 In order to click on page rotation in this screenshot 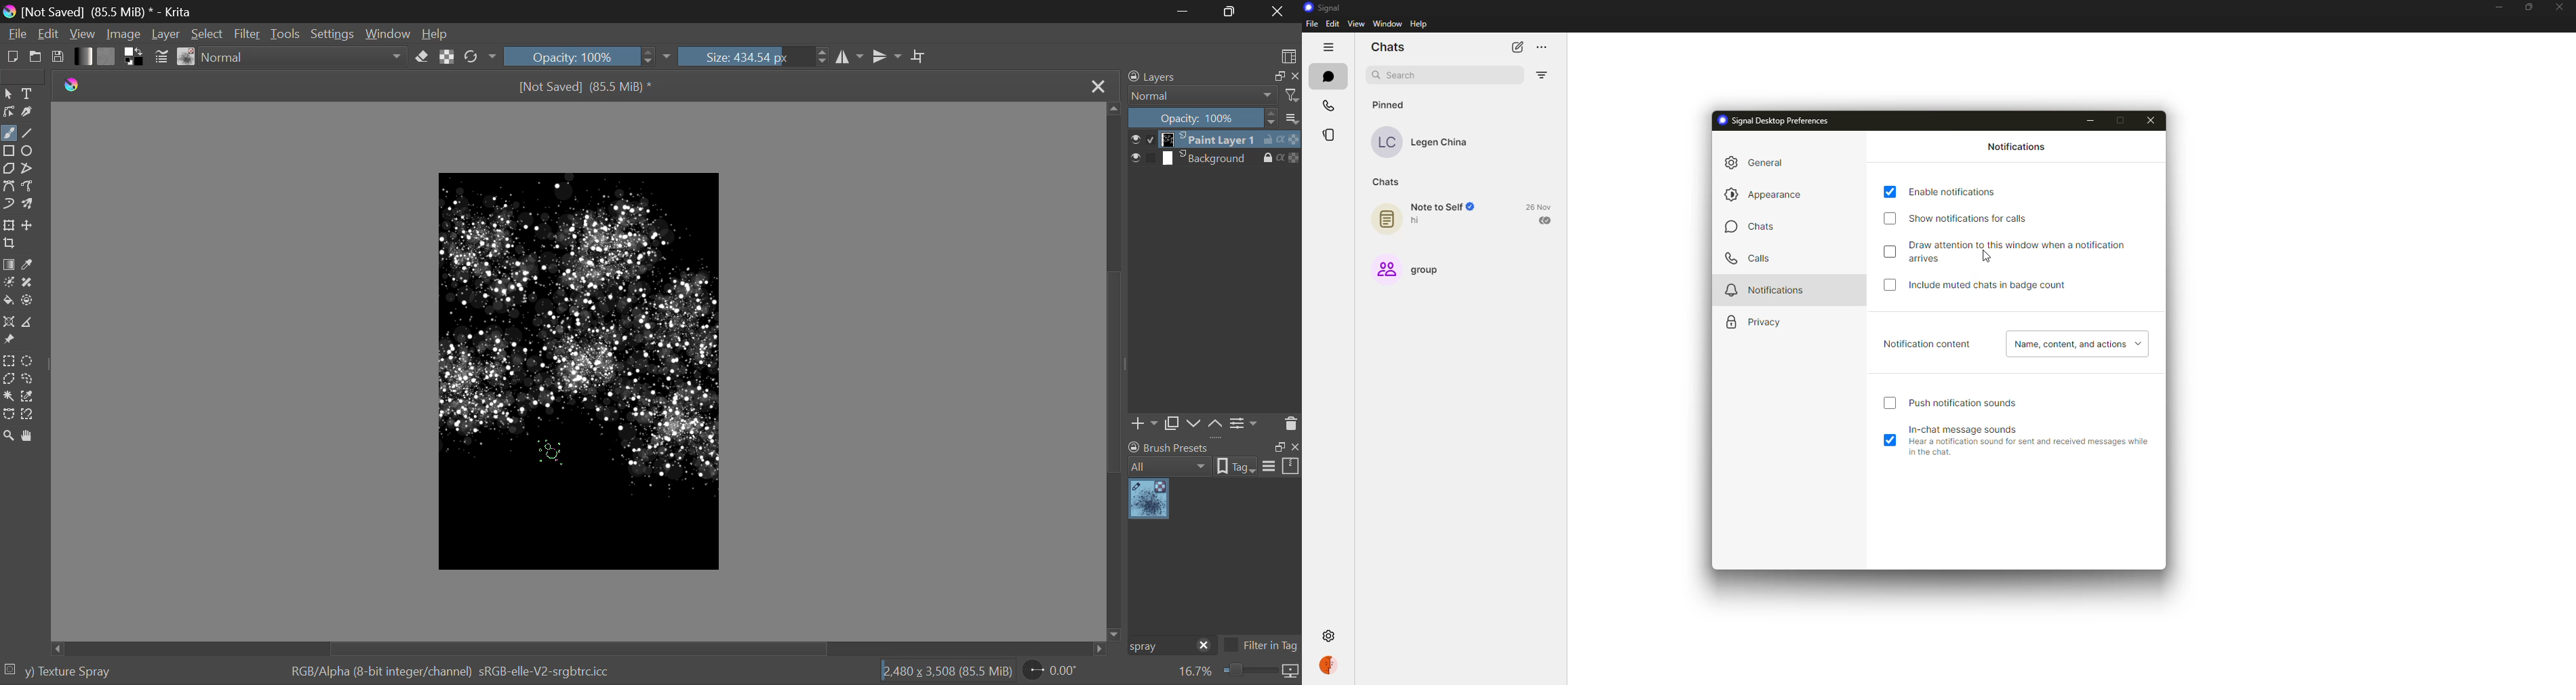, I will do `click(1052, 669)`.